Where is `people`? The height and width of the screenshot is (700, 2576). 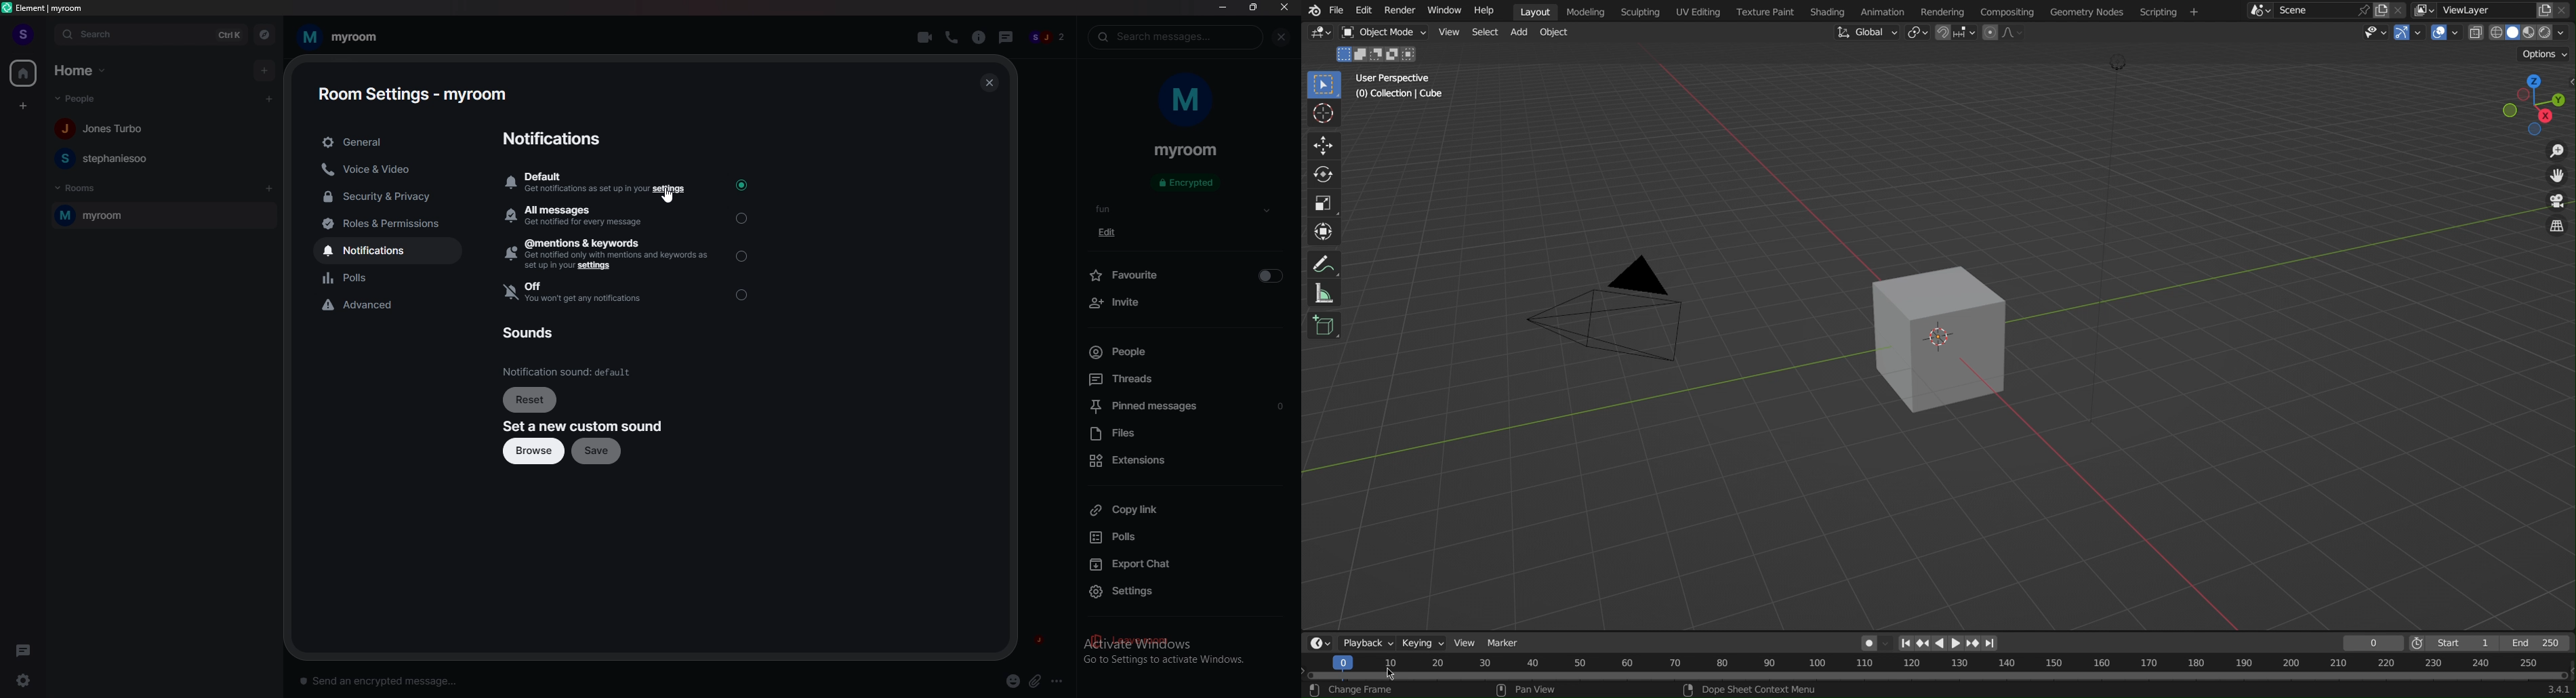
people is located at coordinates (1048, 39).